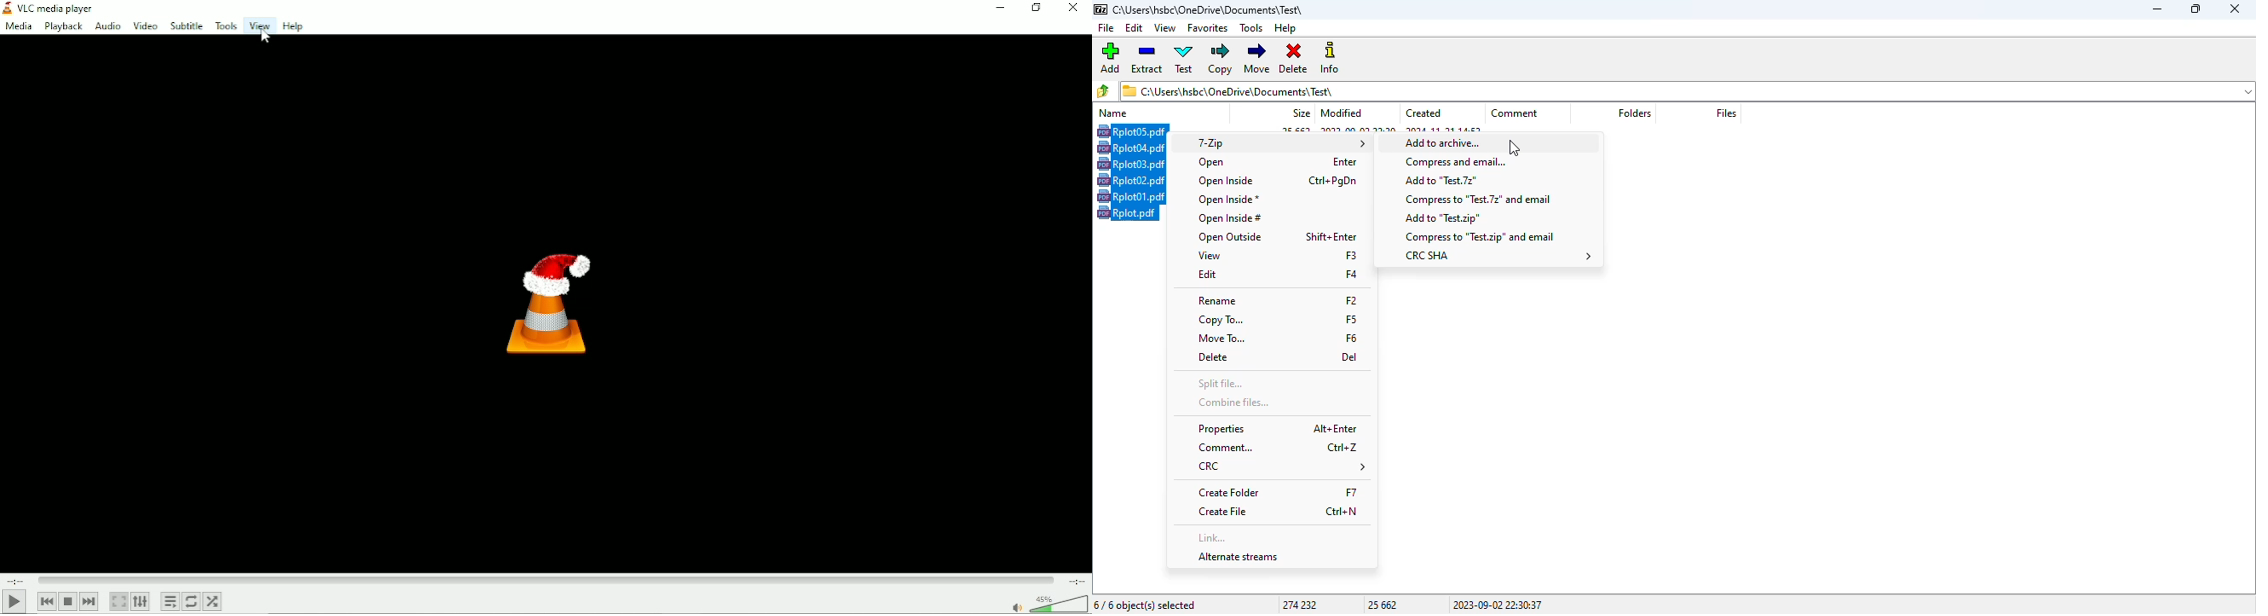 This screenshot has width=2268, height=616. What do you see at coordinates (1113, 113) in the screenshot?
I see `name` at bounding box center [1113, 113].